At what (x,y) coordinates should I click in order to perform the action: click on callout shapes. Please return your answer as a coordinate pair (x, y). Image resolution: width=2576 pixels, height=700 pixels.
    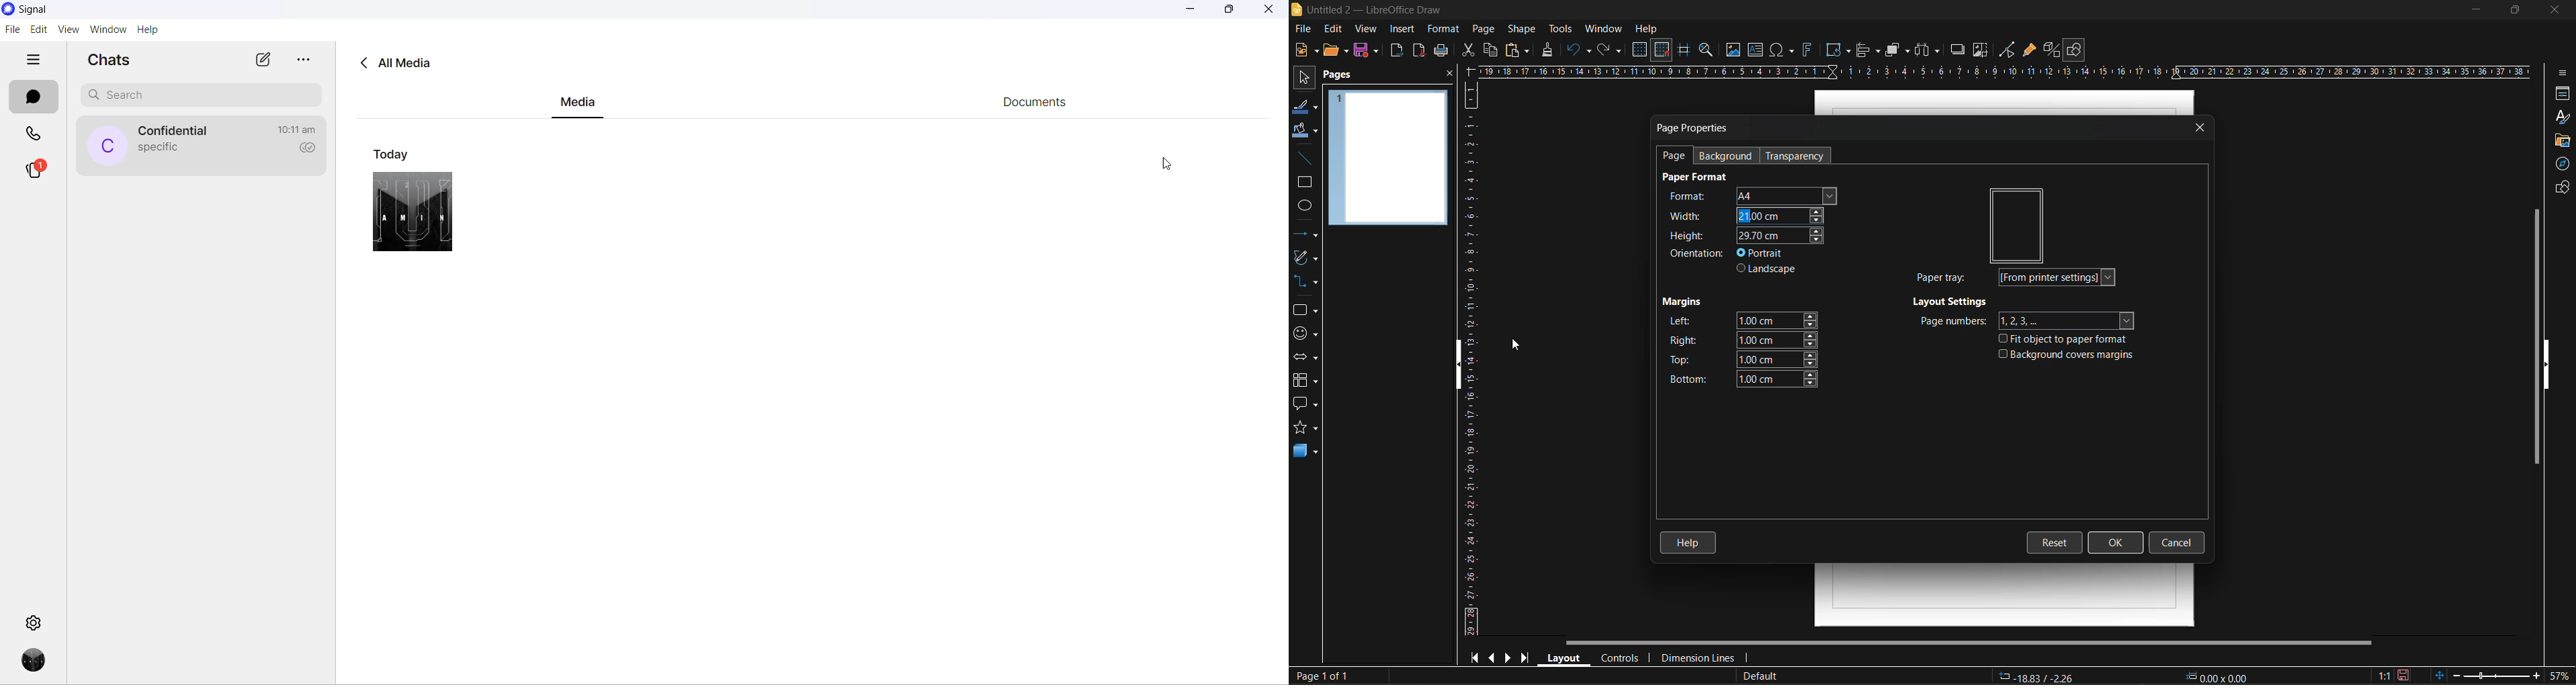
    Looking at the image, I should click on (1304, 407).